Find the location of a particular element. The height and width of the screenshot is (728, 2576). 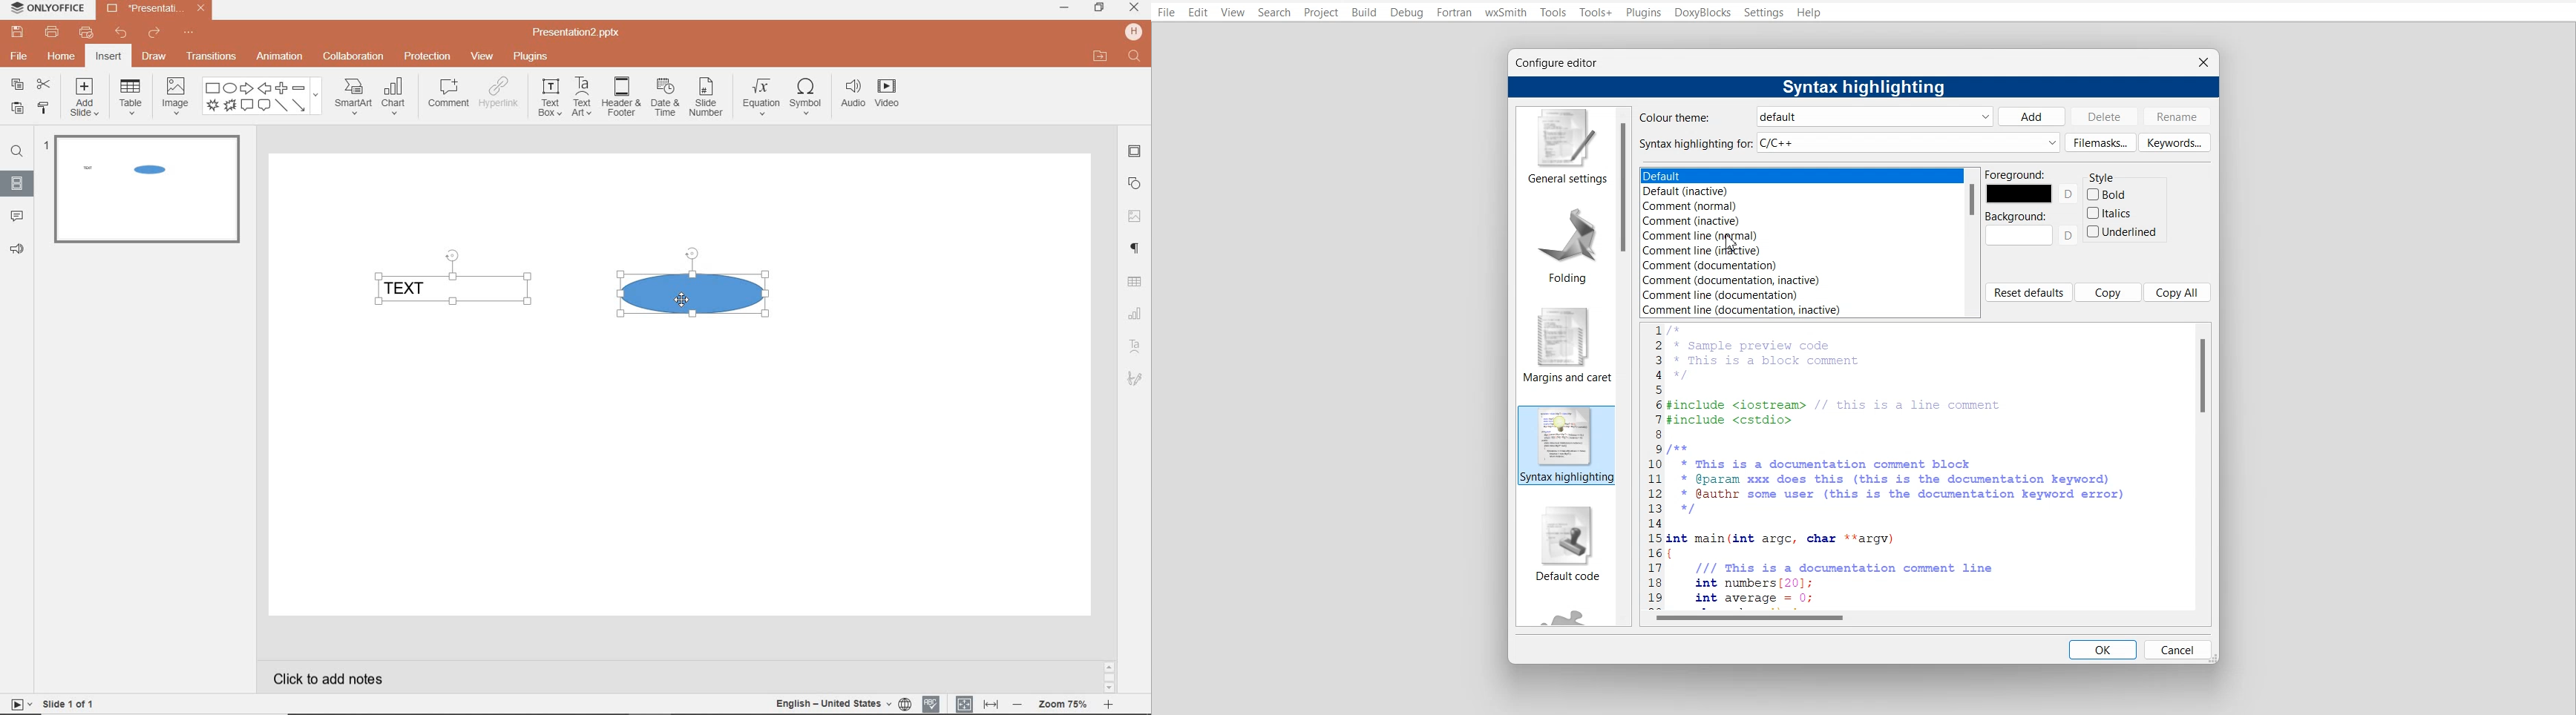

chart is located at coordinates (397, 95).